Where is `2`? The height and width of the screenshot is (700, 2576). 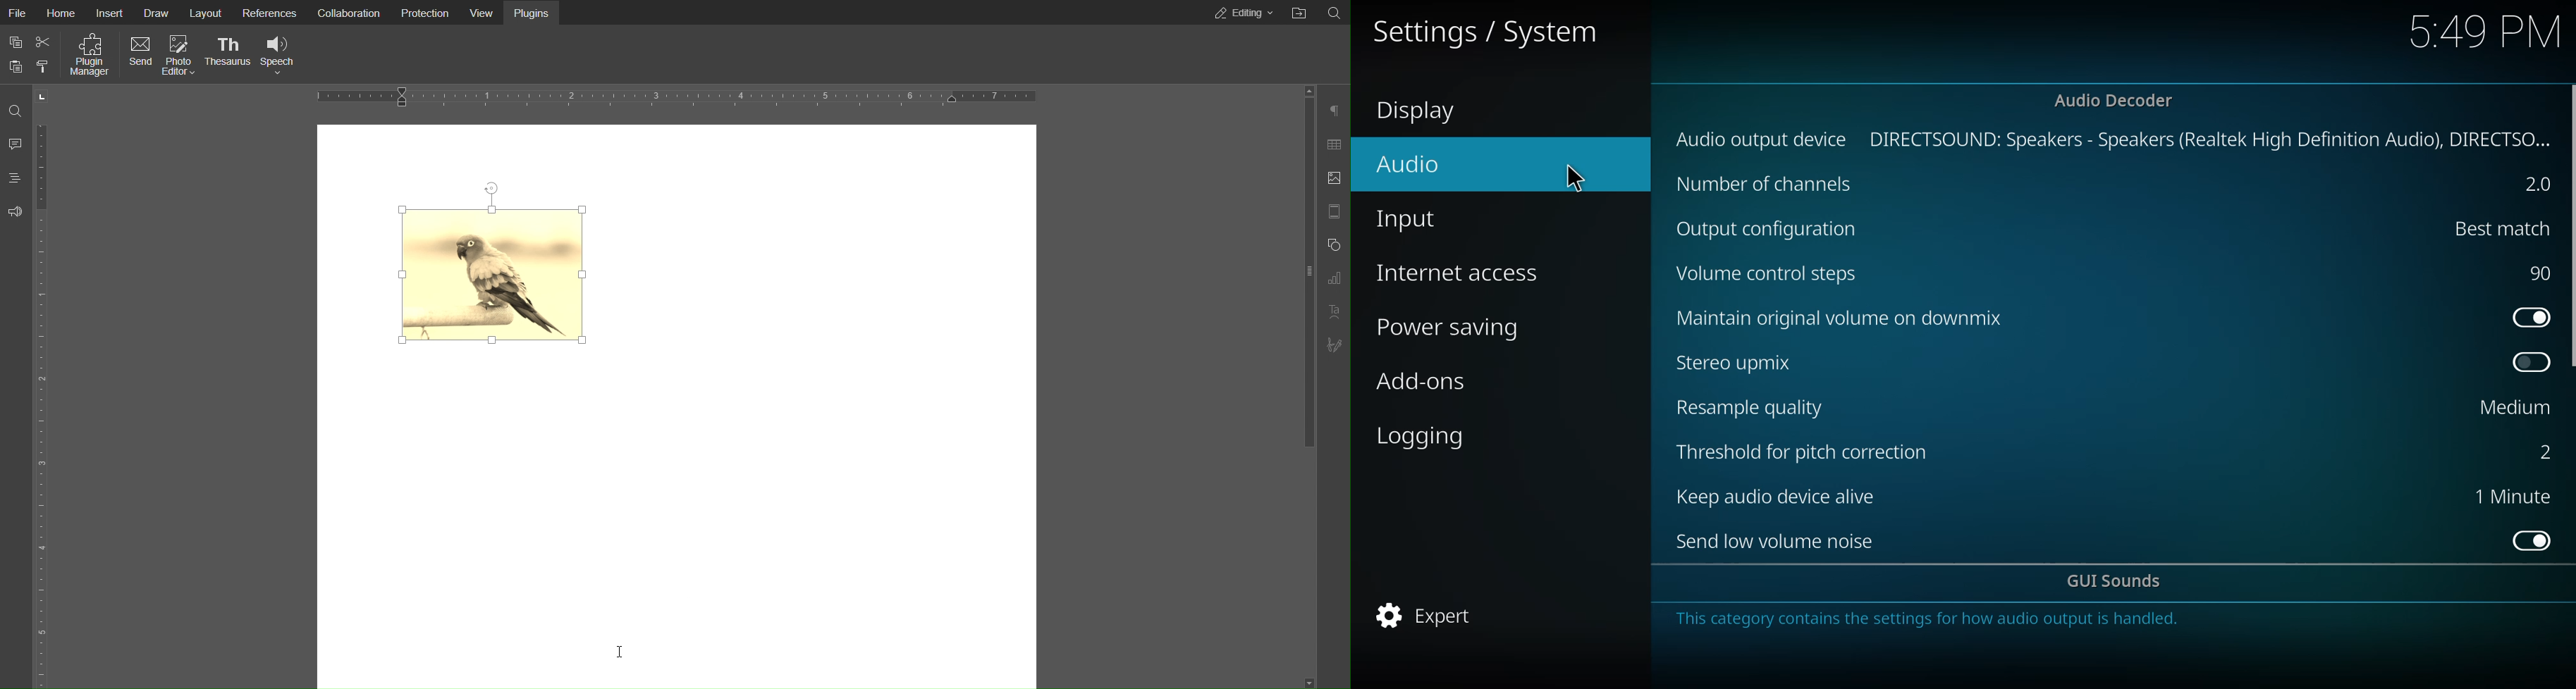 2 is located at coordinates (2539, 184).